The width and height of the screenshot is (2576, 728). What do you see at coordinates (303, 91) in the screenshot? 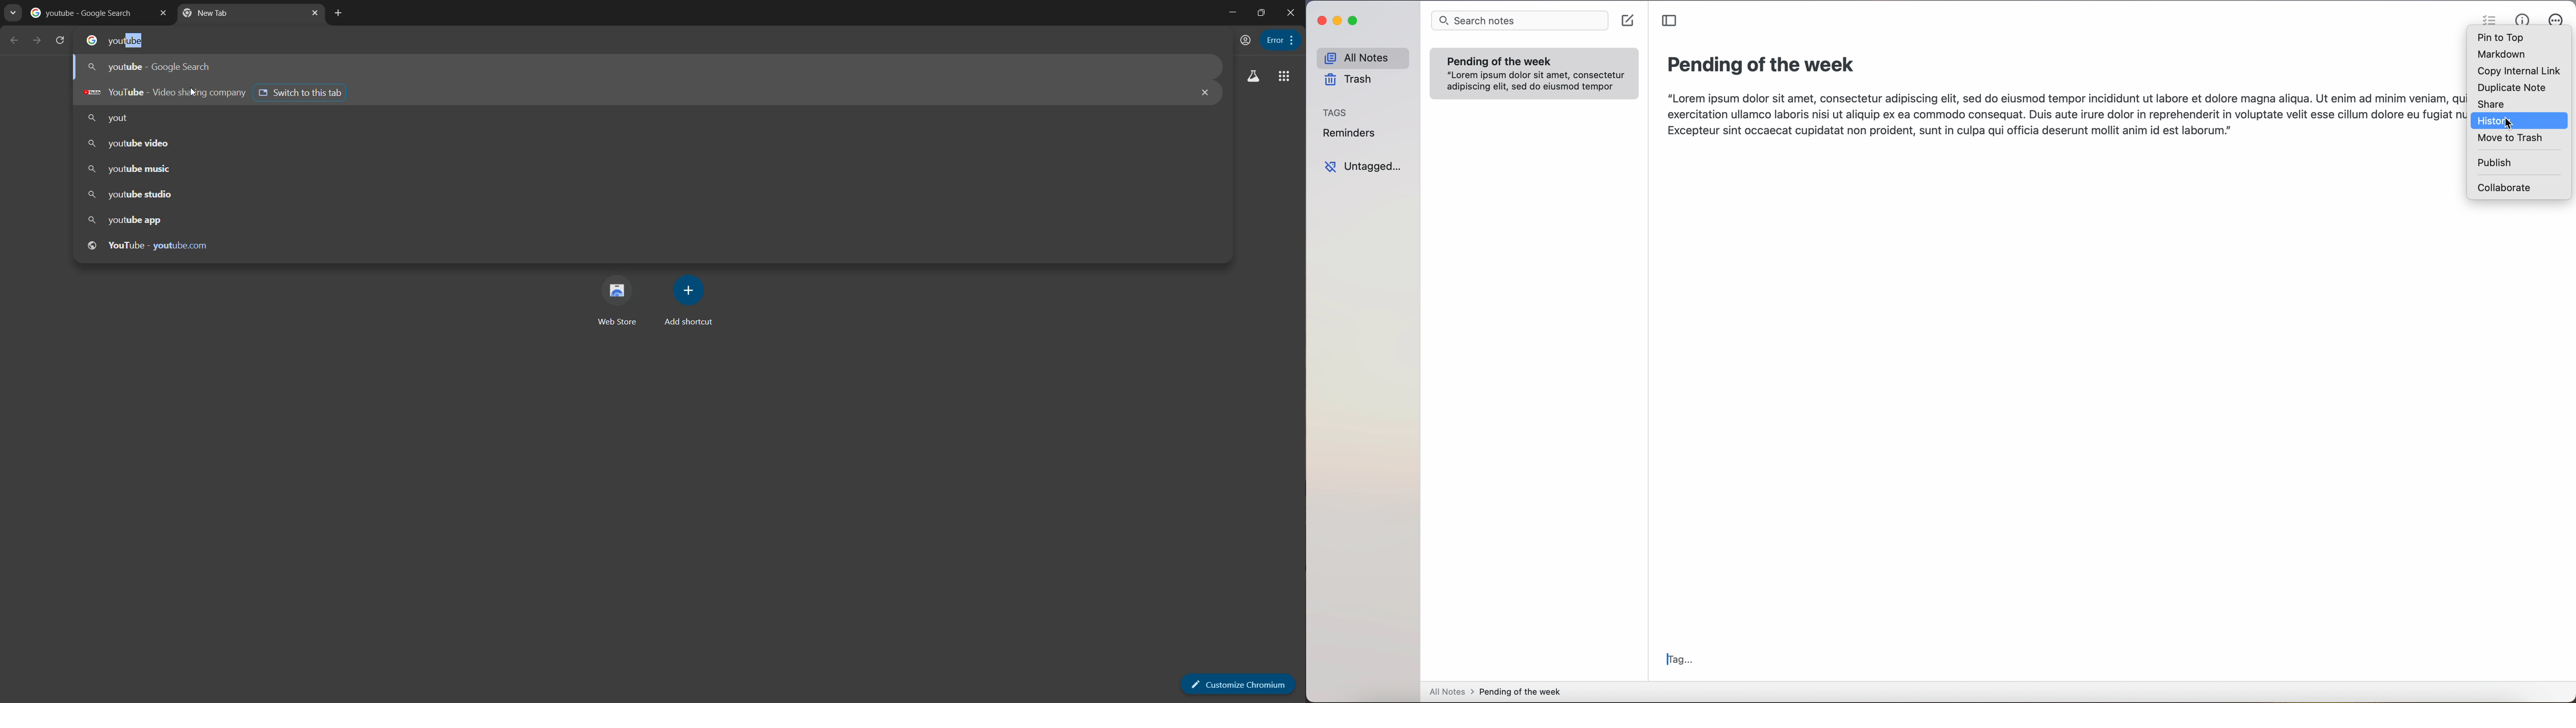
I see `switch to this tab` at bounding box center [303, 91].